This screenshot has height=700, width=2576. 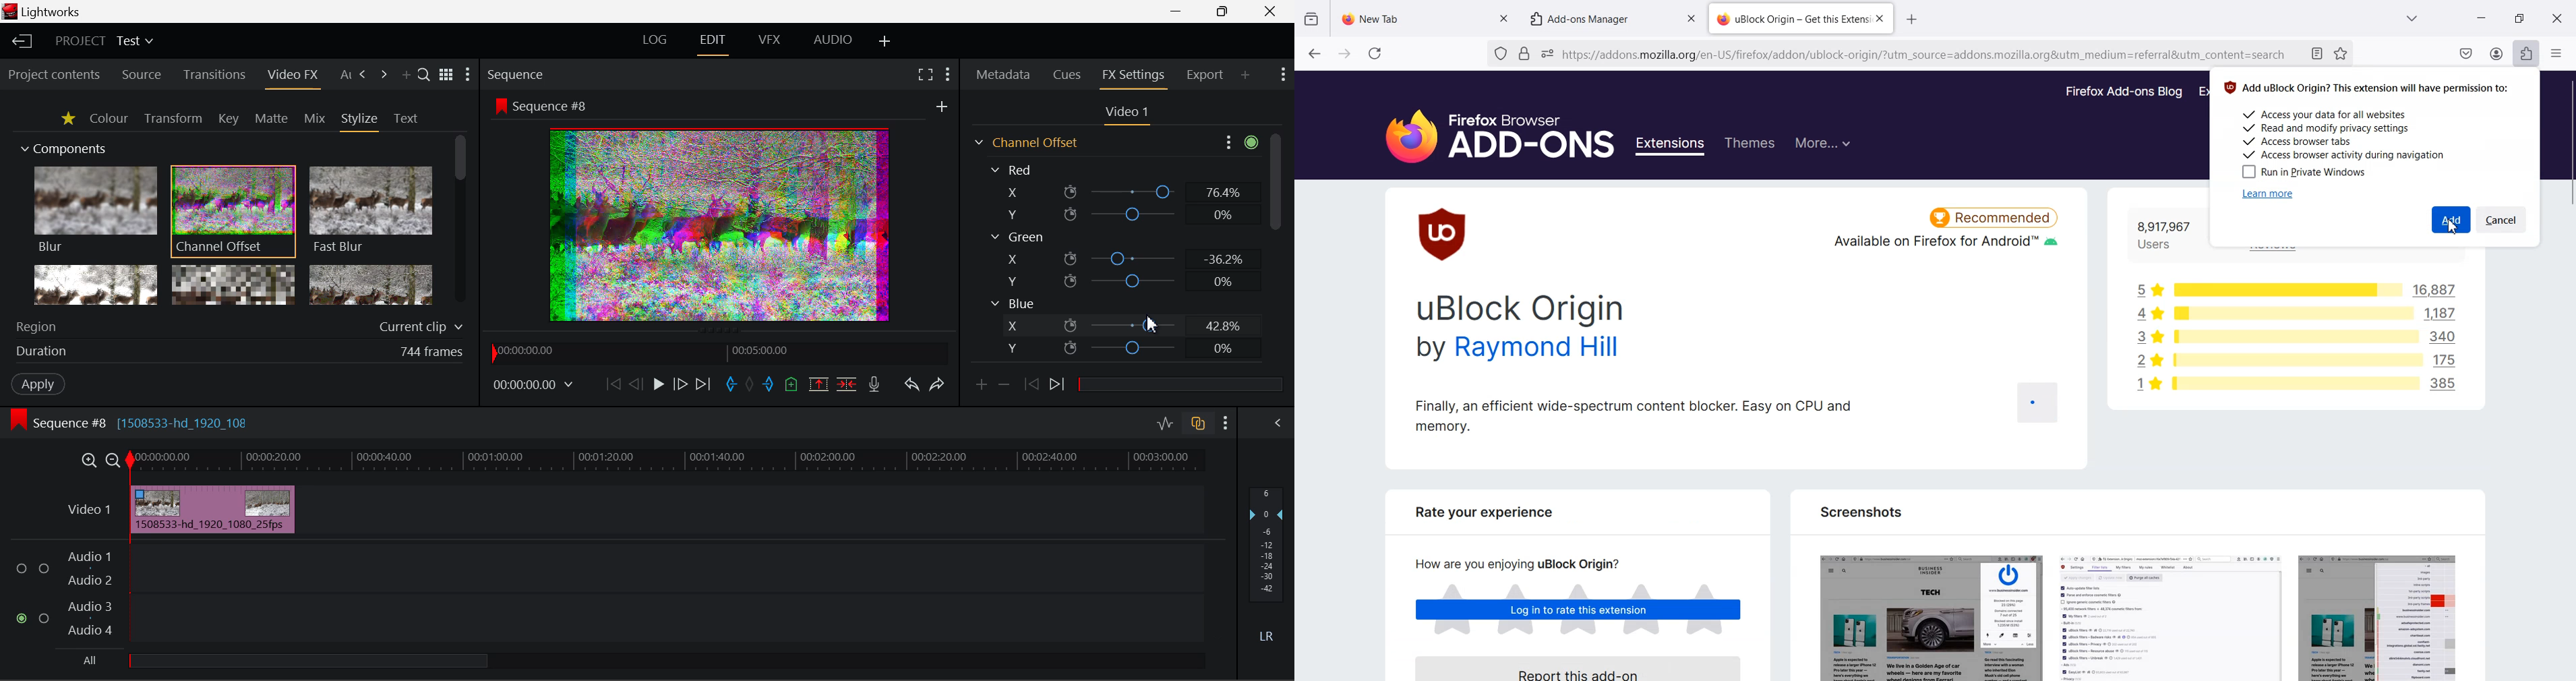 I want to click on Add keyframe, so click(x=980, y=388).